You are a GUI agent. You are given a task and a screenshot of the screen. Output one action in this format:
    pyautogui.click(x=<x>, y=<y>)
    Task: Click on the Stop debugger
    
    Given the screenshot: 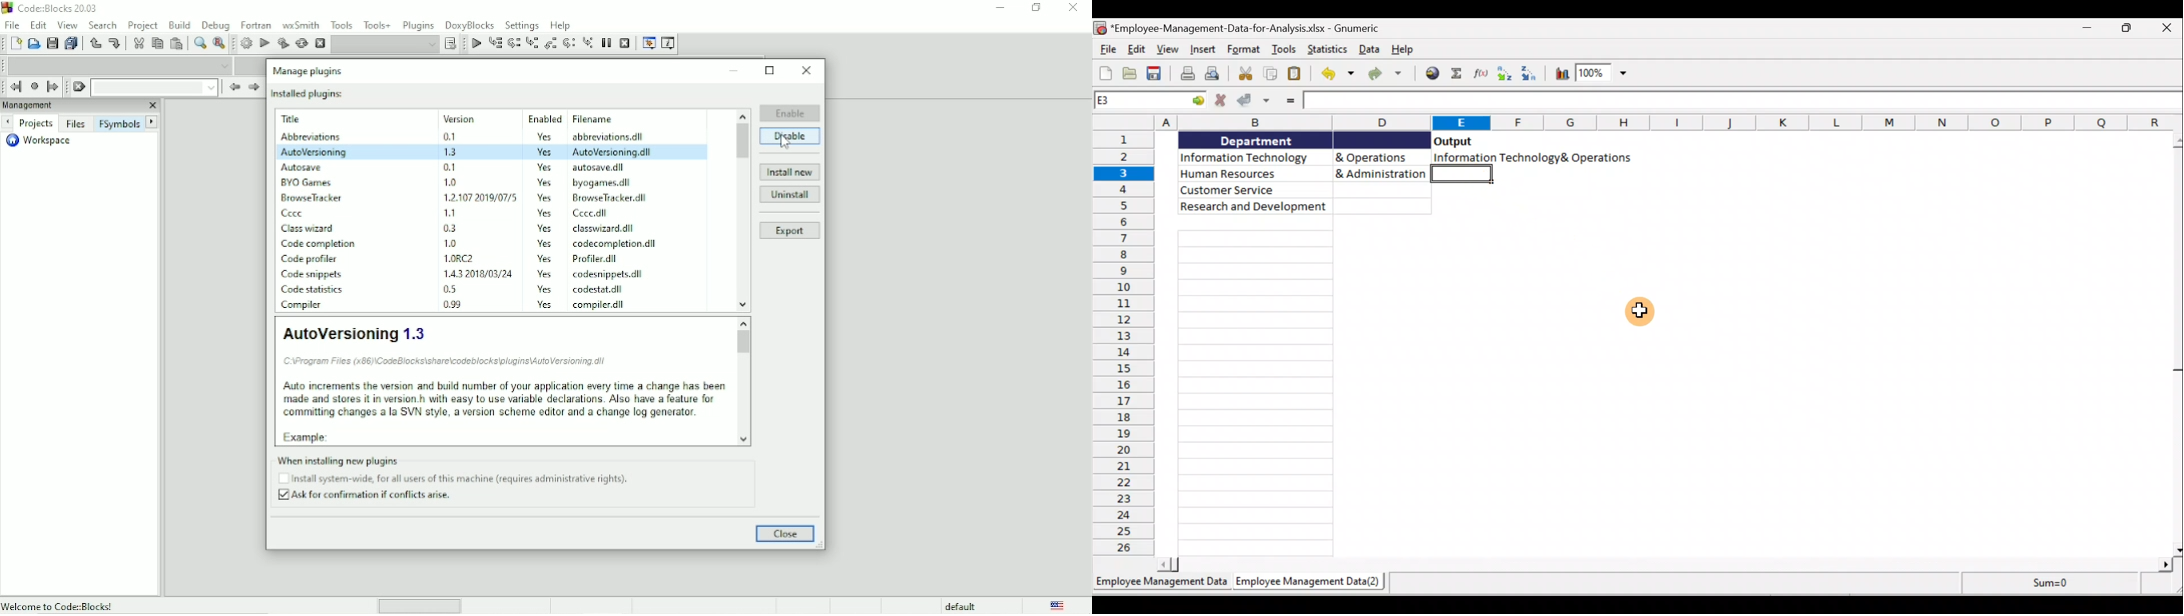 What is the action you would take?
    pyautogui.click(x=625, y=43)
    